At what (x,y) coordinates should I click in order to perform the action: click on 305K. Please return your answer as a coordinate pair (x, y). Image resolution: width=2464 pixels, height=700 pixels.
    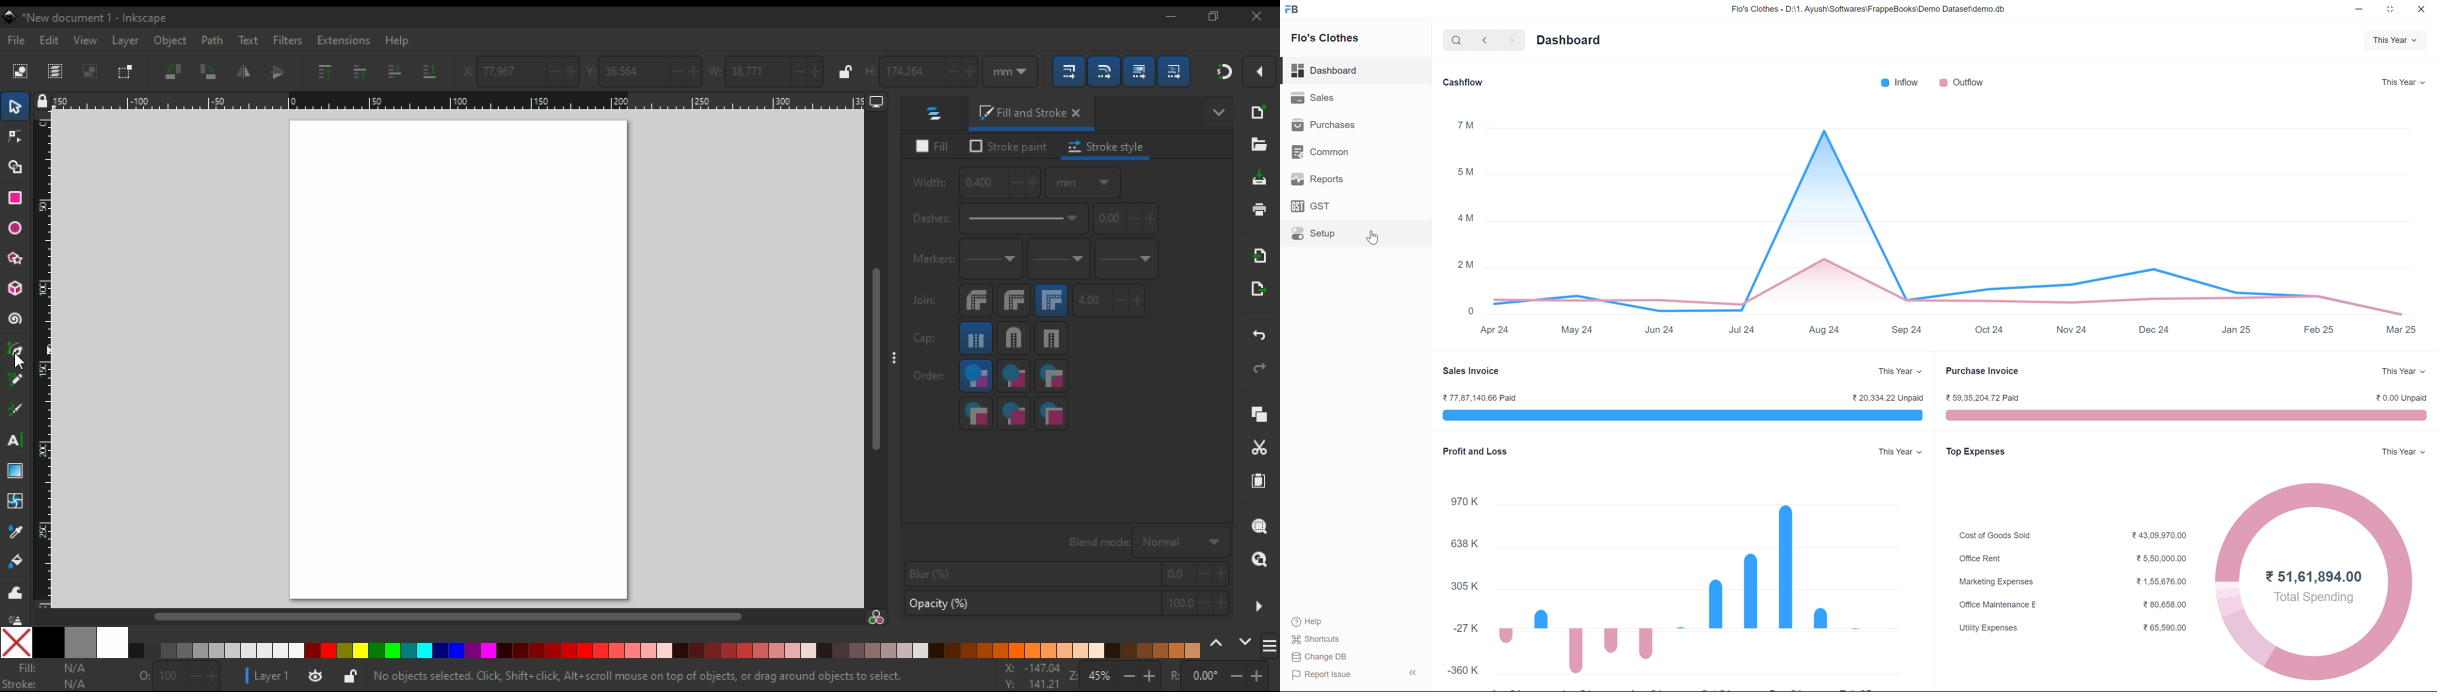
    Looking at the image, I should click on (1465, 586).